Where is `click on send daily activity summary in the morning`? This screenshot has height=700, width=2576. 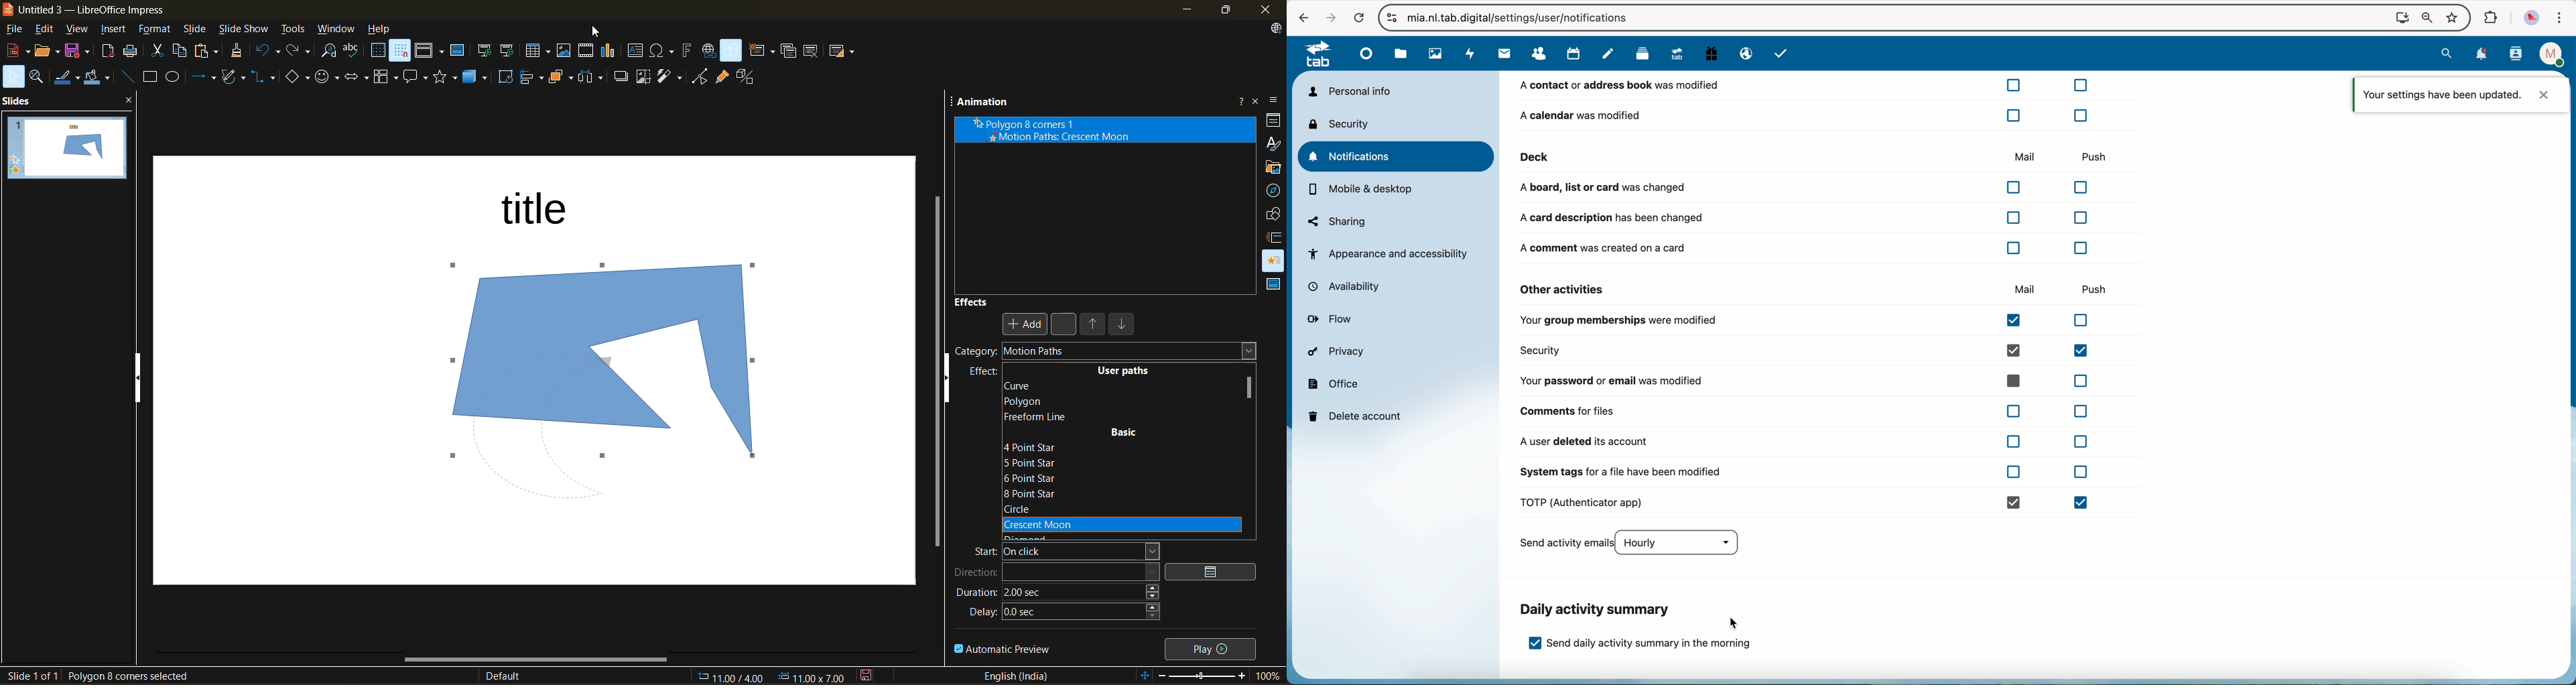 click on send daily activity summary in the morning is located at coordinates (1641, 647).